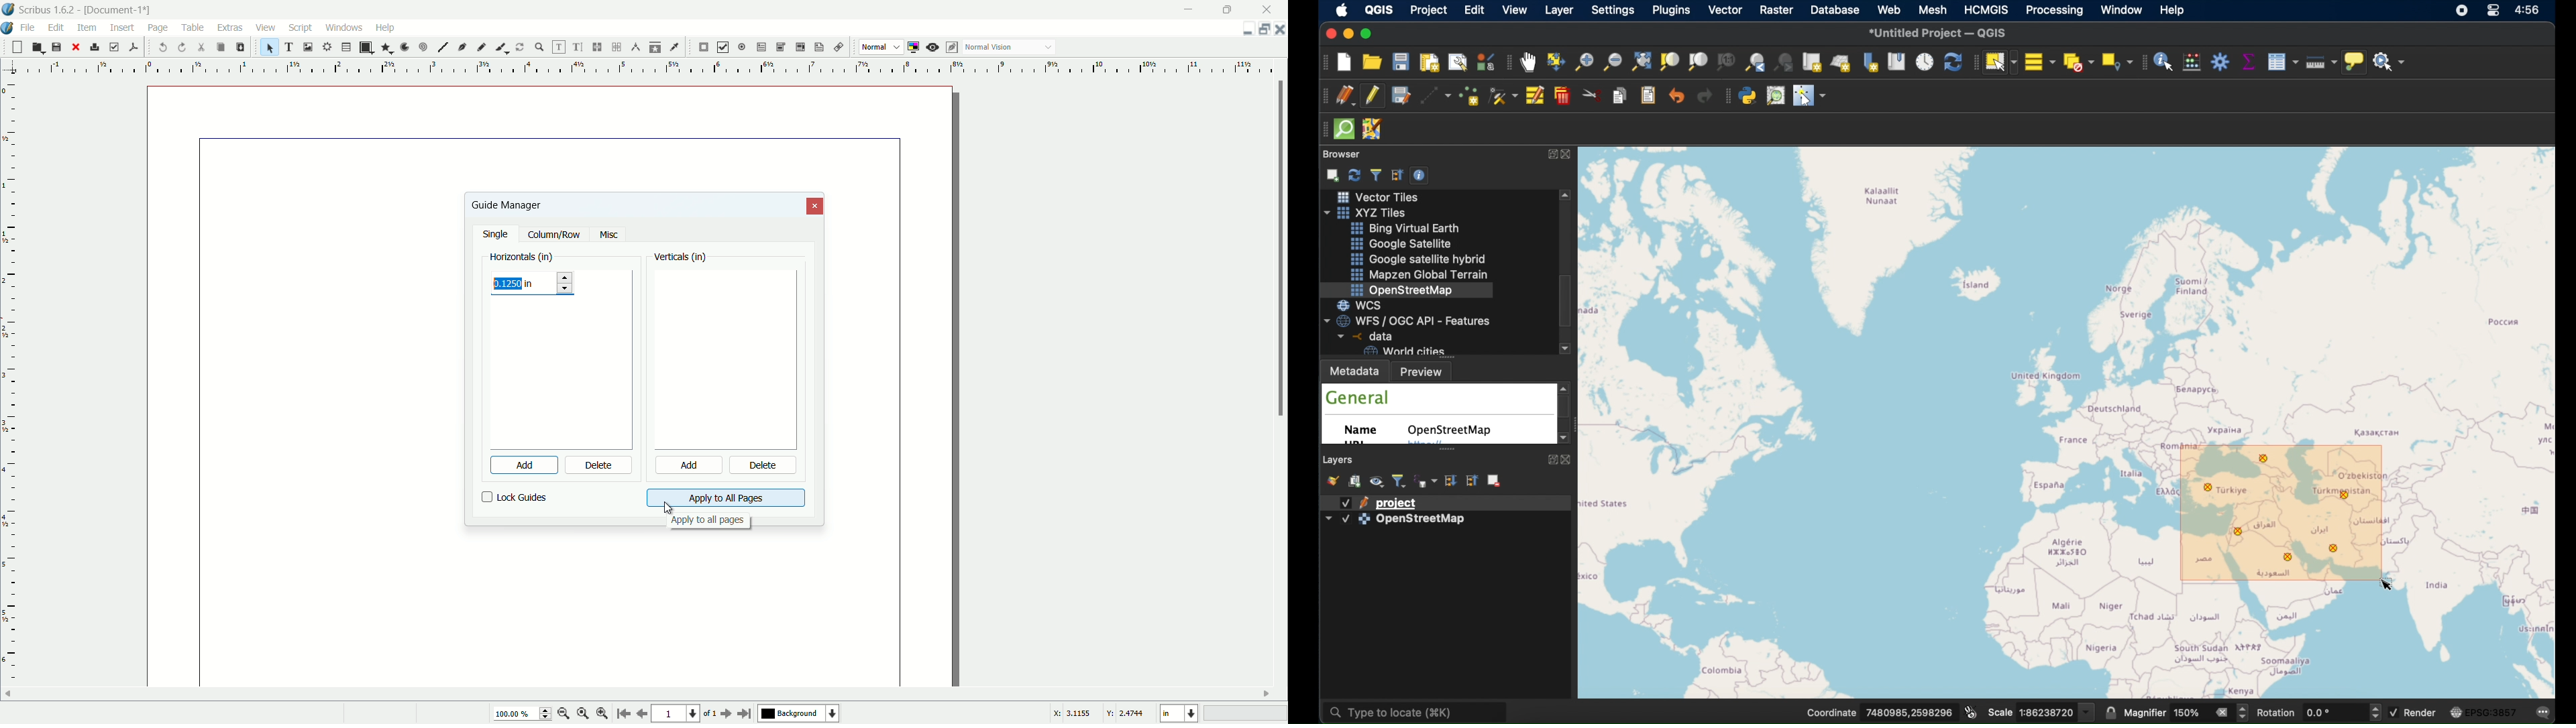  Describe the element at coordinates (1450, 480) in the screenshot. I see `expand all` at that location.